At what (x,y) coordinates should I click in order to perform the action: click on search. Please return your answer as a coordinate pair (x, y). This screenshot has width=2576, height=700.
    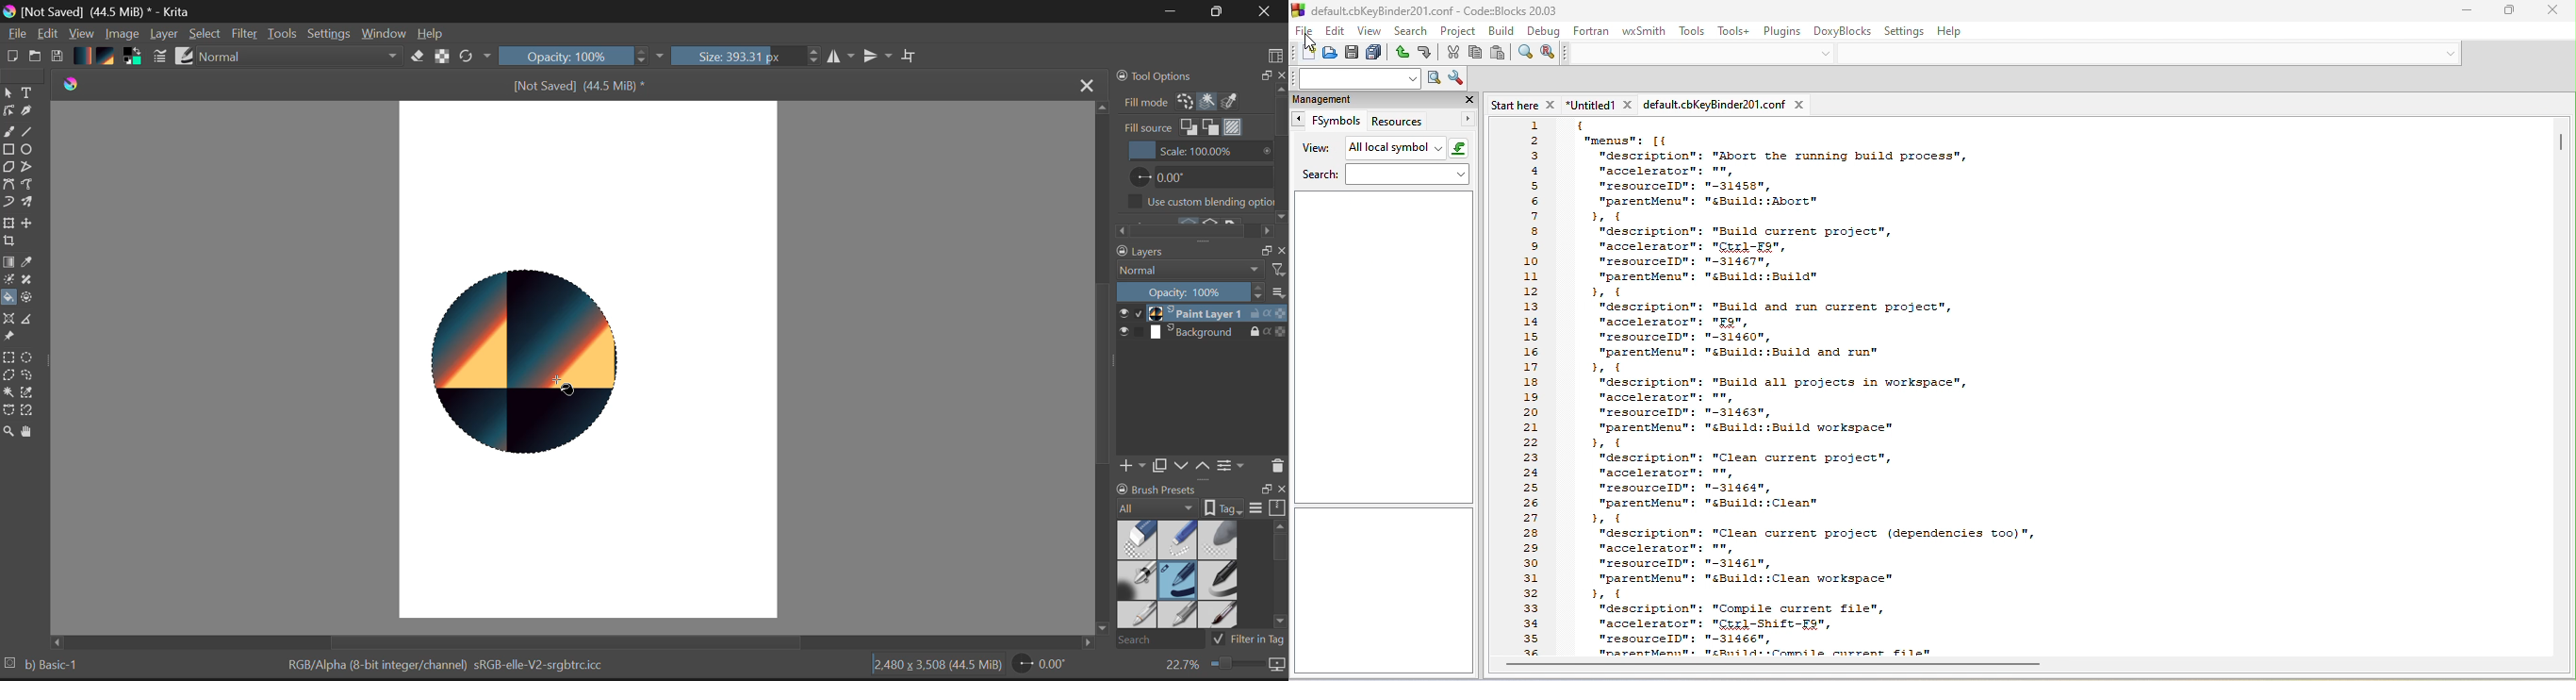
    Looking at the image, I should click on (1413, 32).